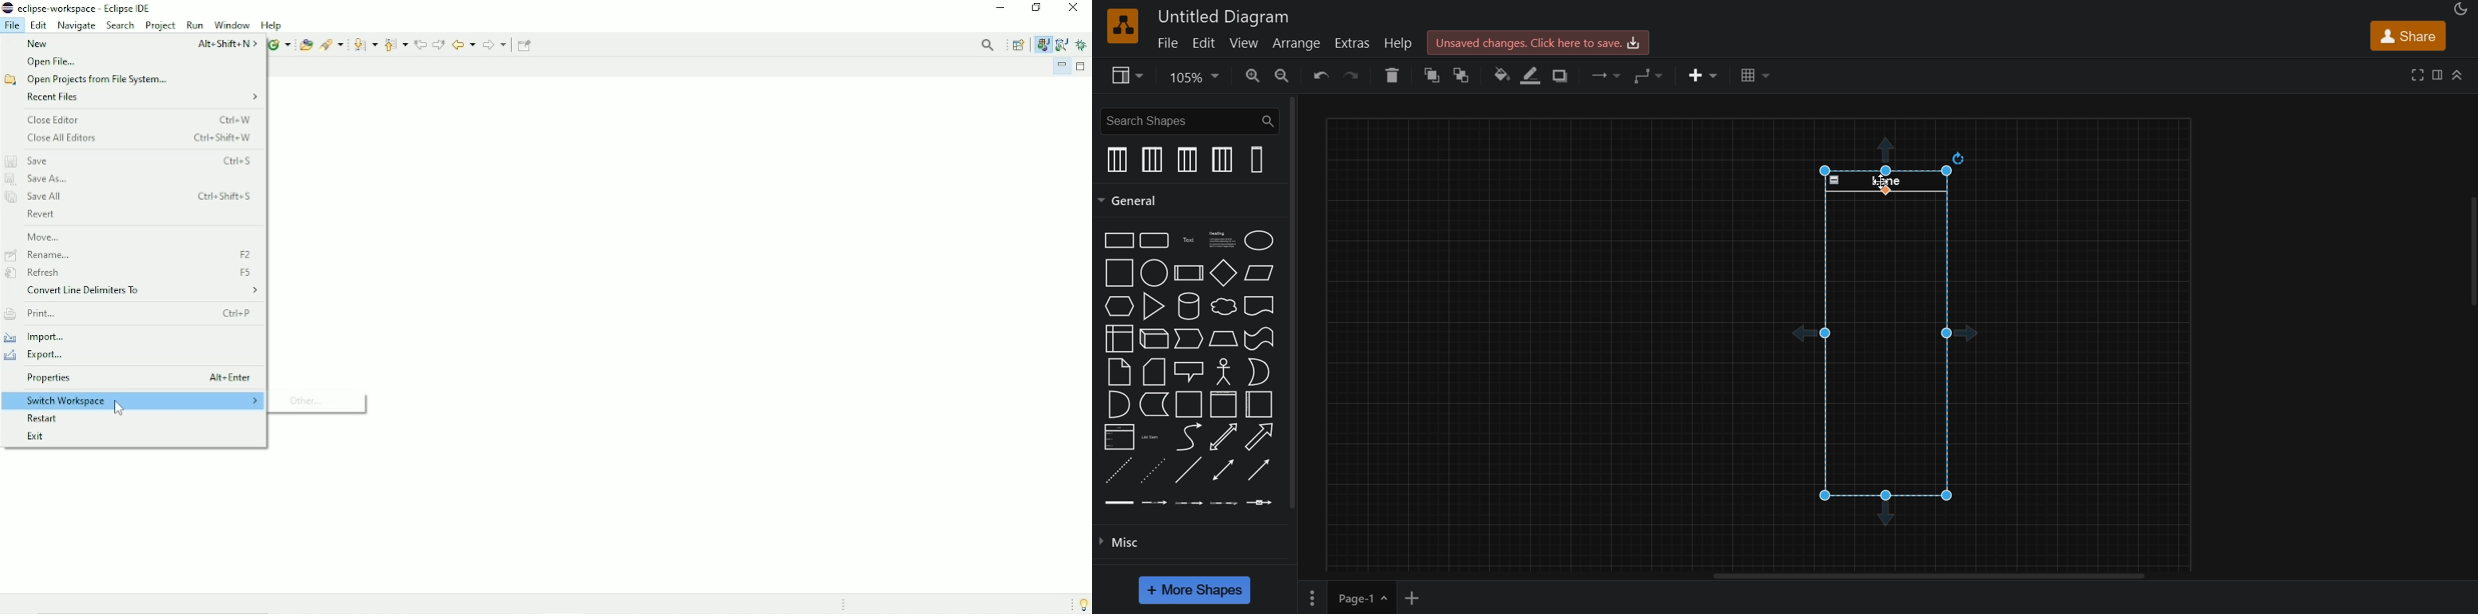 Image resolution: width=2492 pixels, height=616 pixels. What do you see at coordinates (1119, 546) in the screenshot?
I see `misc` at bounding box center [1119, 546].